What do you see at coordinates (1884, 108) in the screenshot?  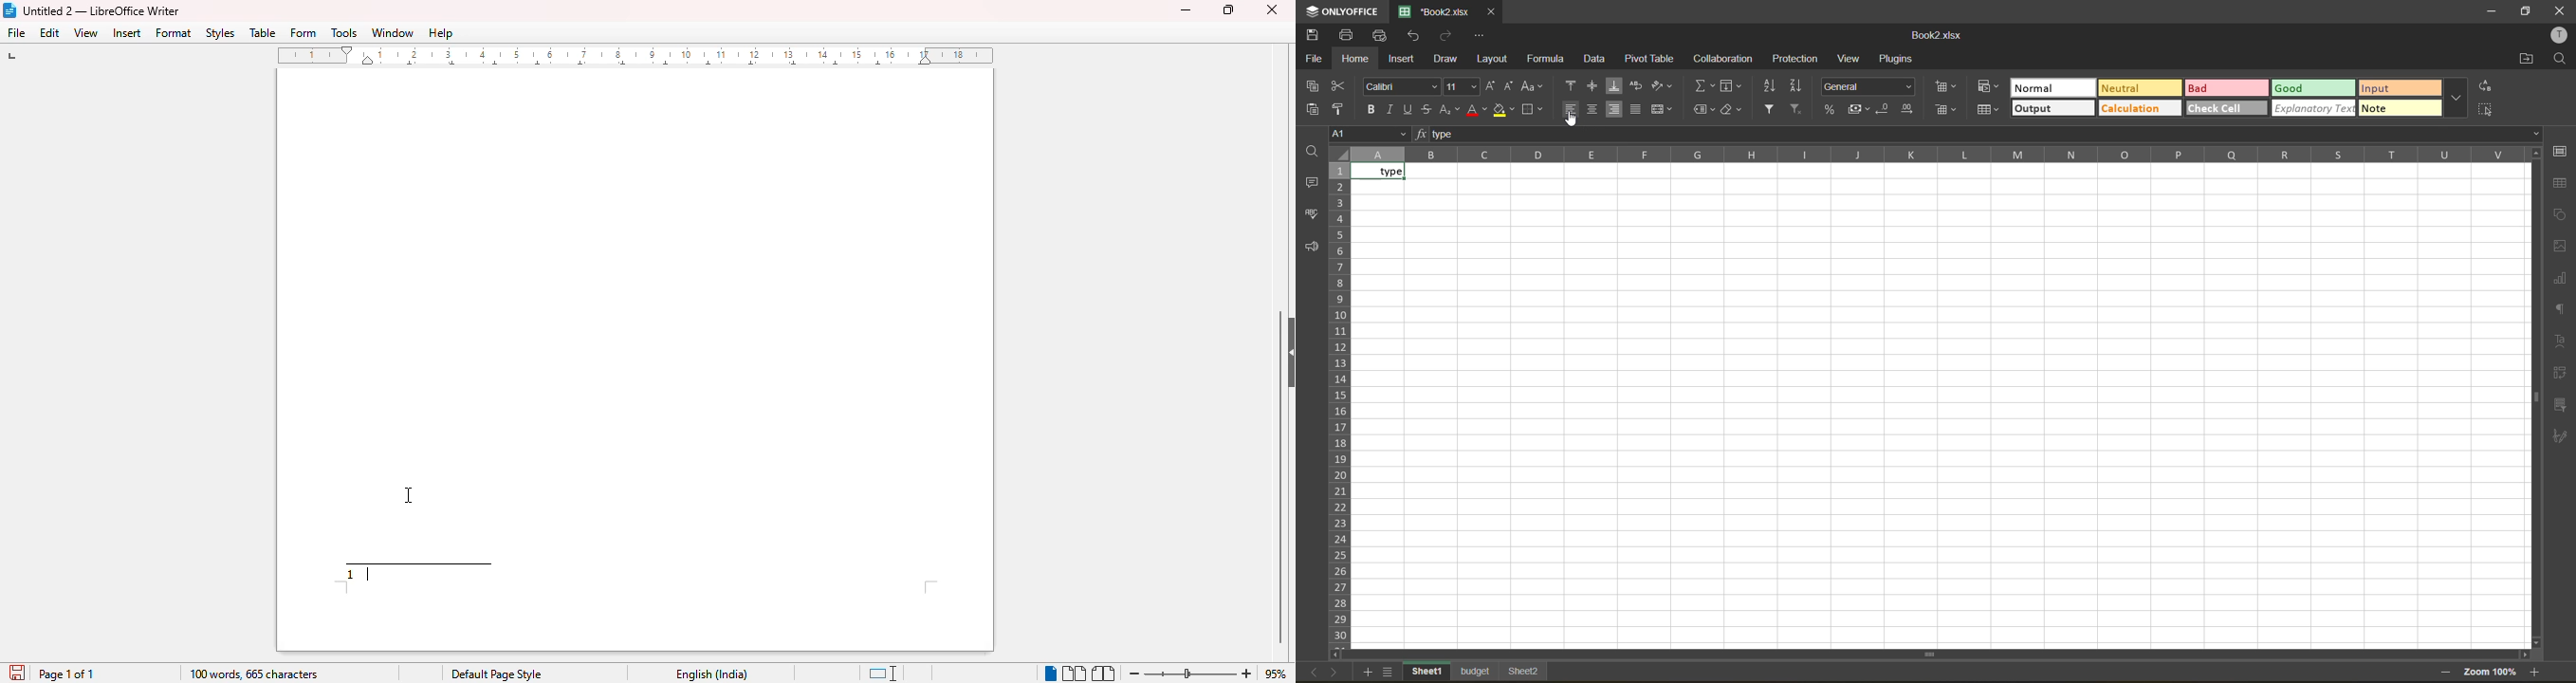 I see `decrease decimal` at bounding box center [1884, 108].